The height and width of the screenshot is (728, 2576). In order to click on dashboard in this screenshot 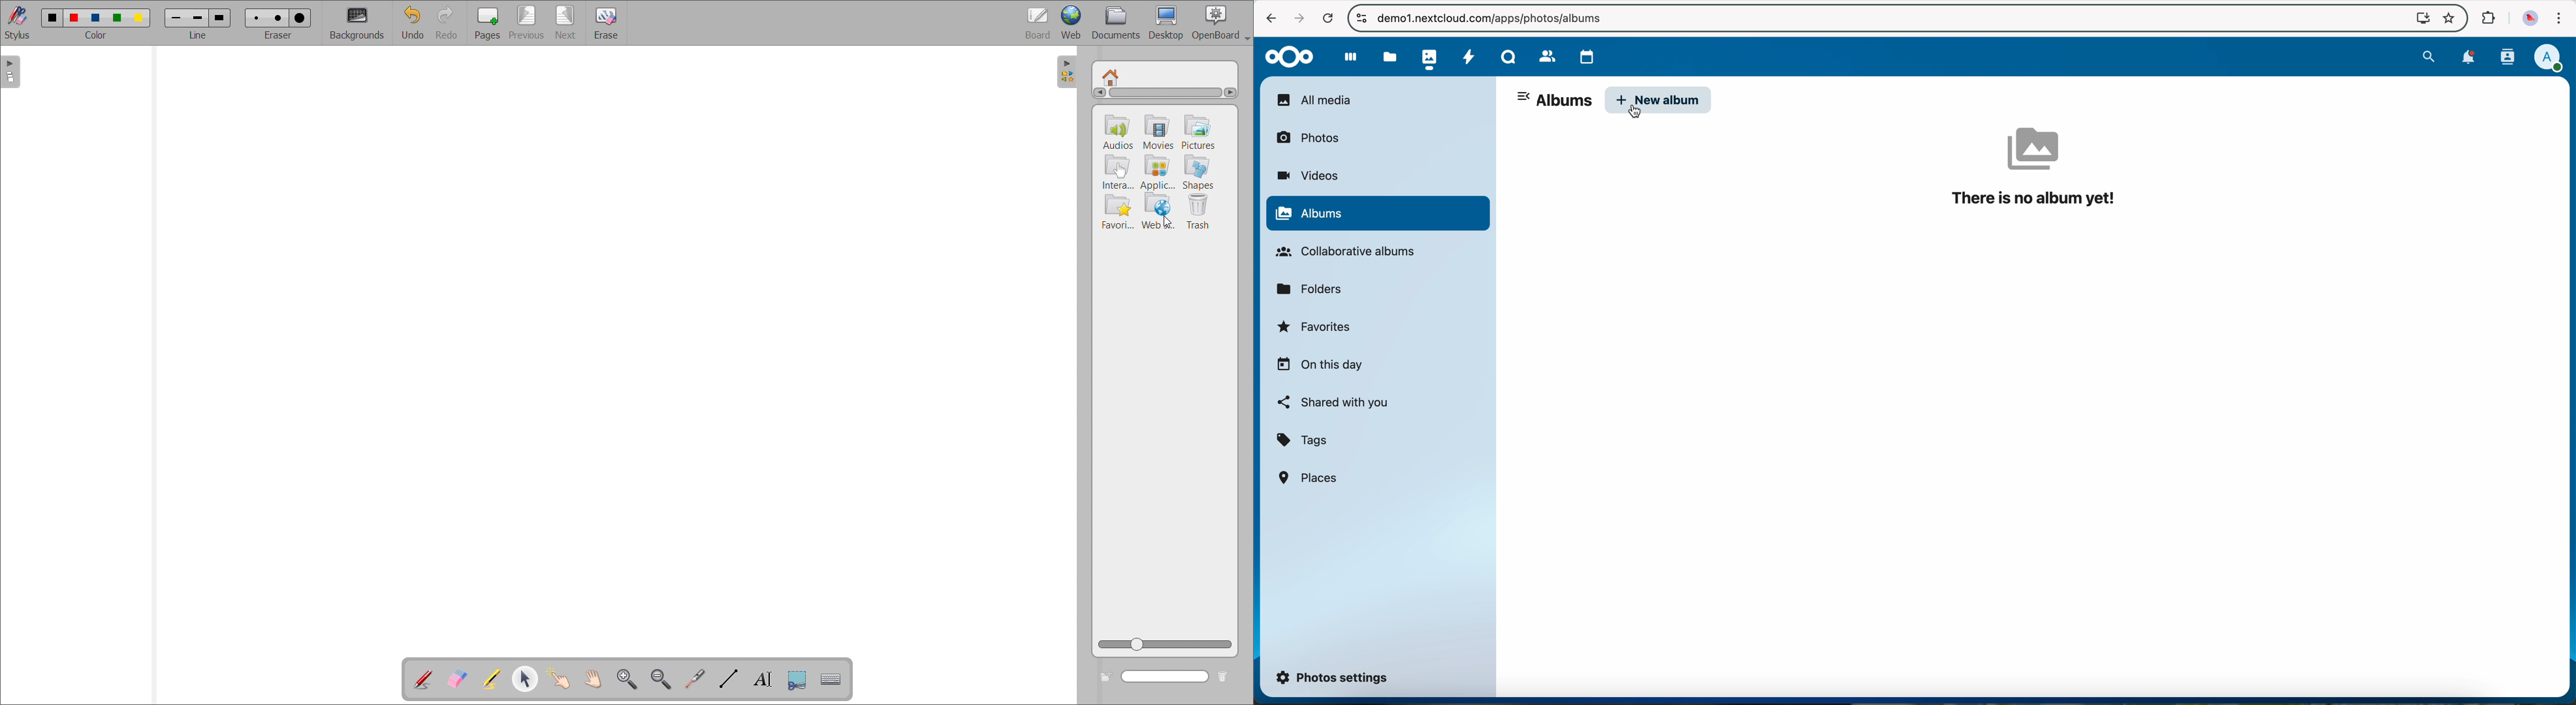, I will do `click(1346, 56)`.